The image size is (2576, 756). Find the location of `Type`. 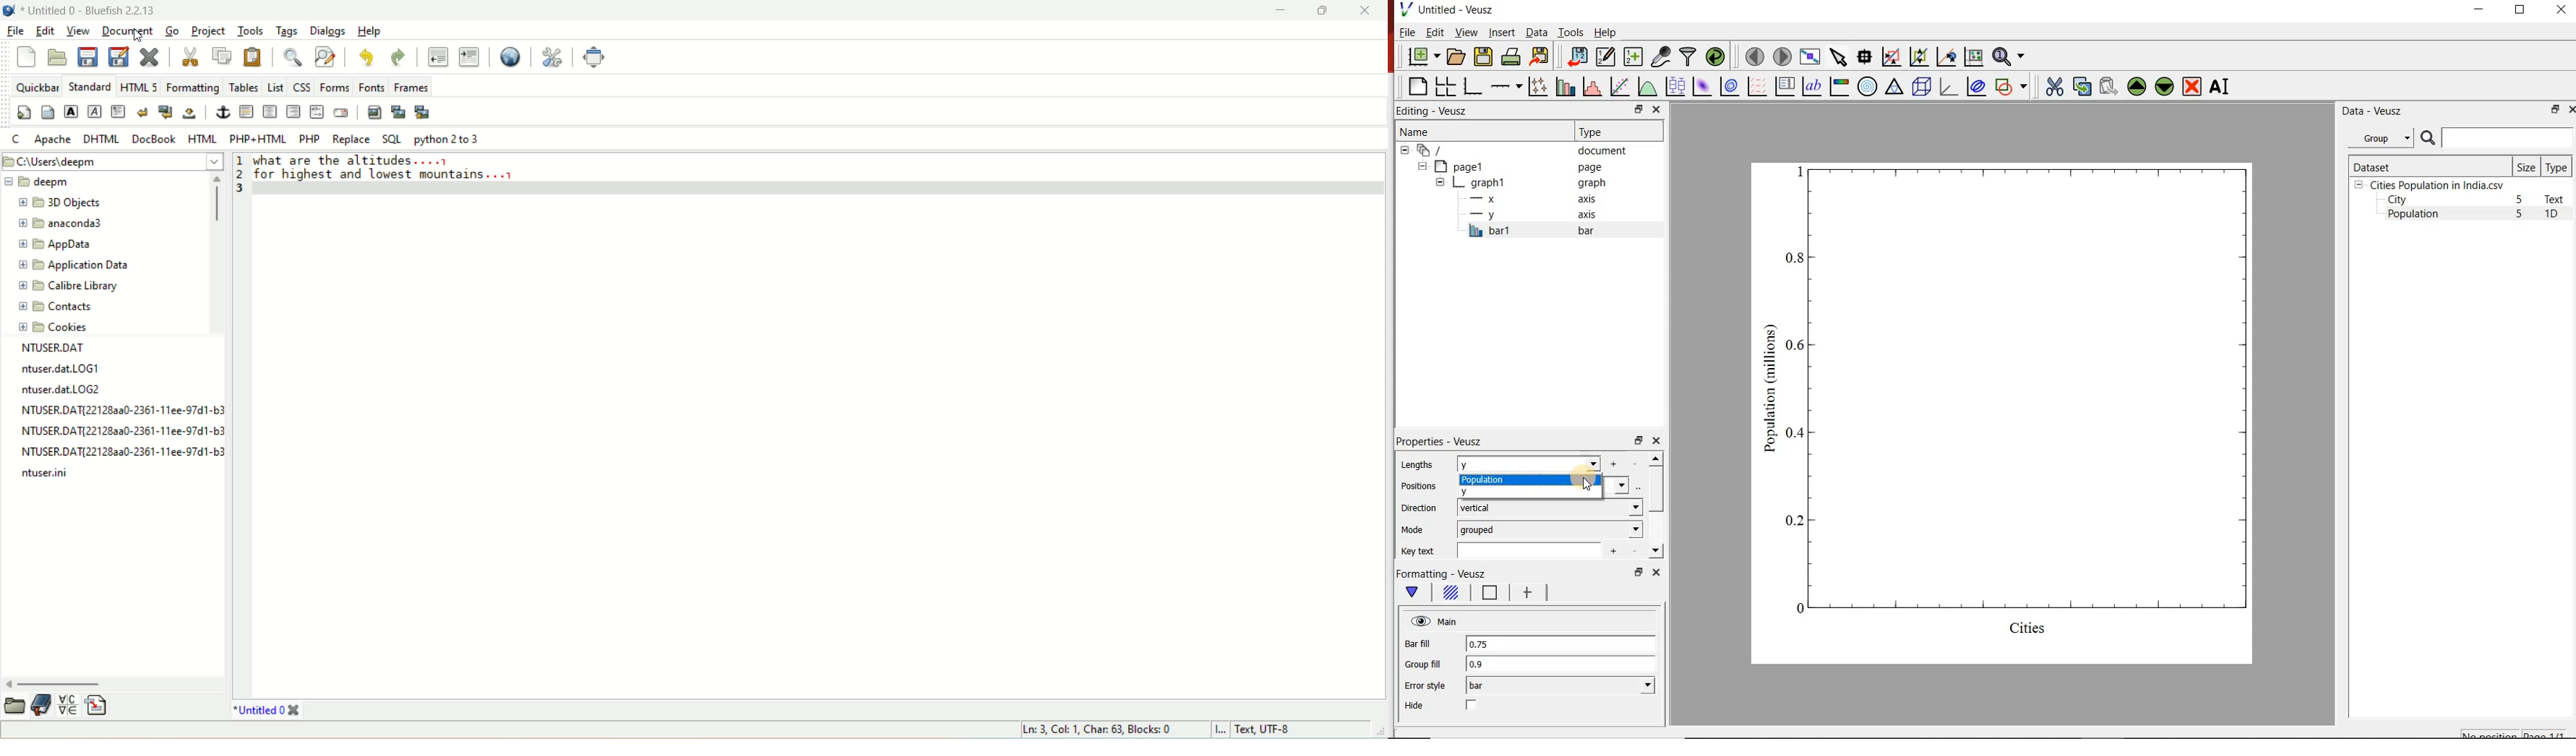

Type is located at coordinates (1617, 132).